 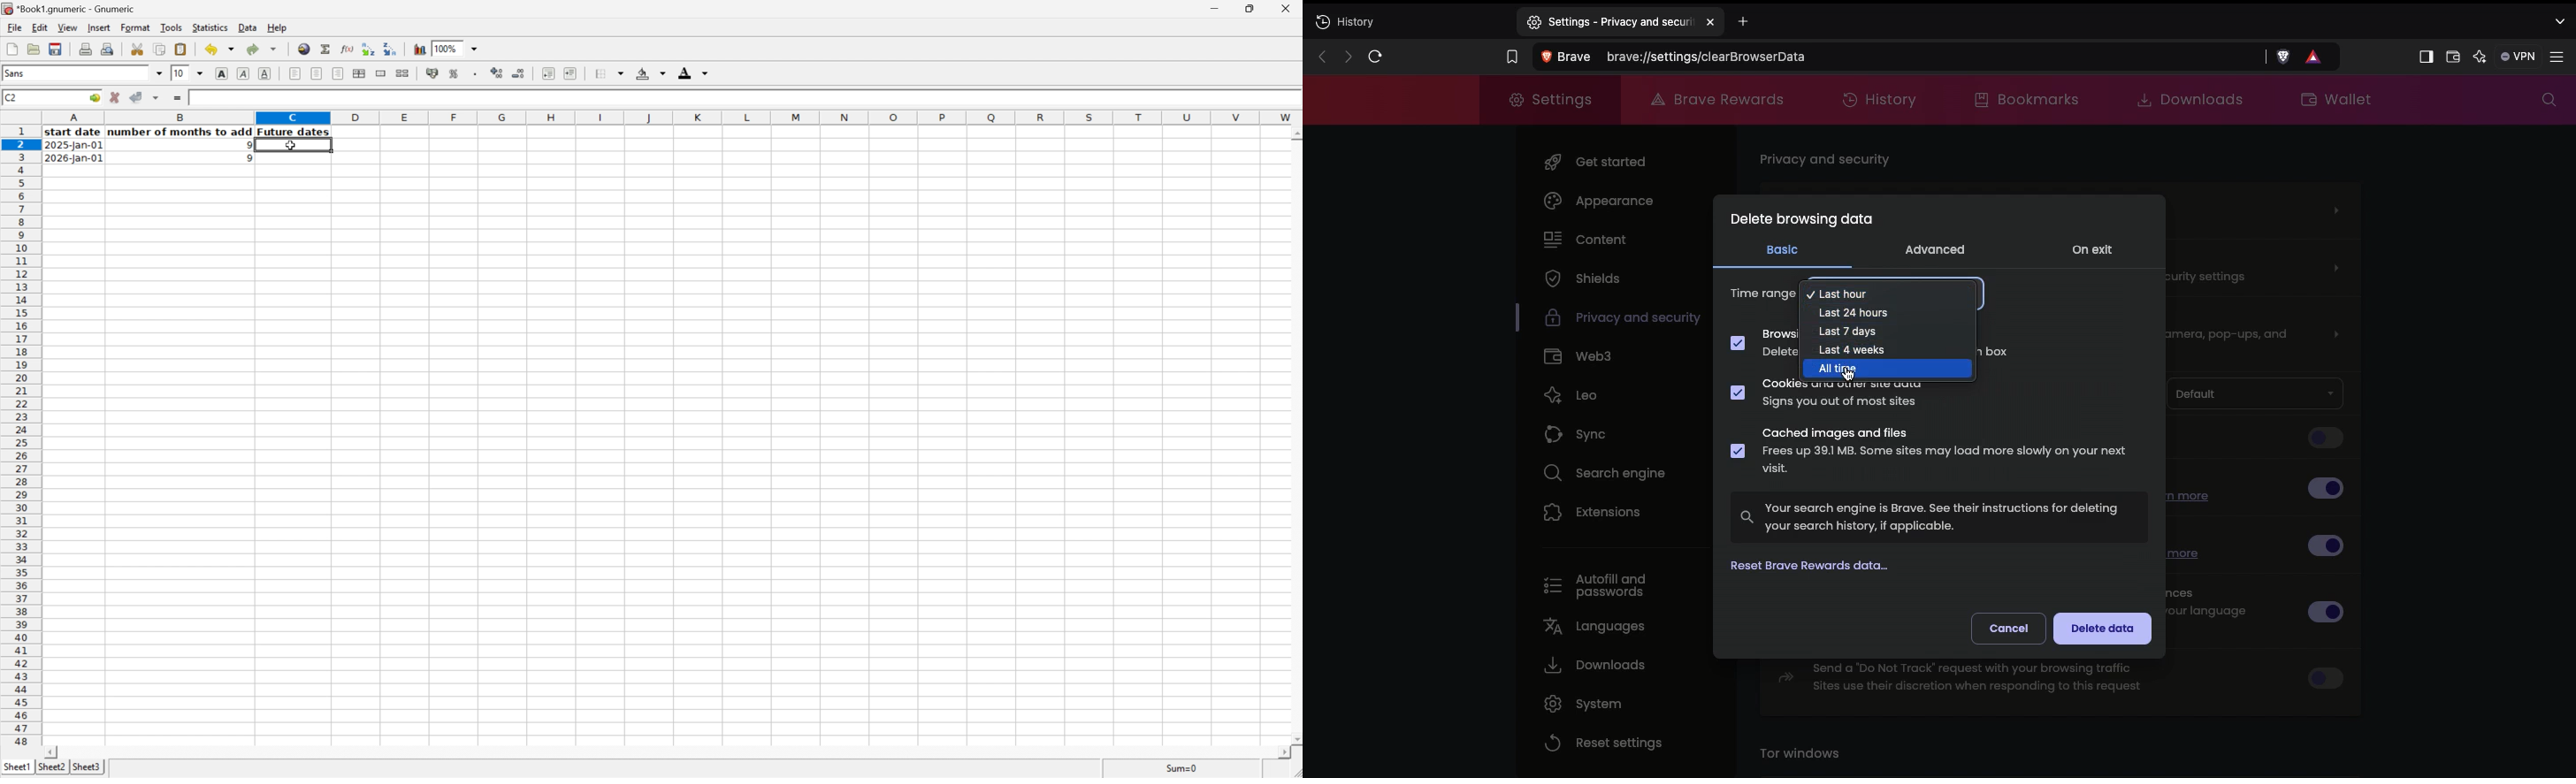 What do you see at coordinates (87, 49) in the screenshot?
I see `Print current file` at bounding box center [87, 49].